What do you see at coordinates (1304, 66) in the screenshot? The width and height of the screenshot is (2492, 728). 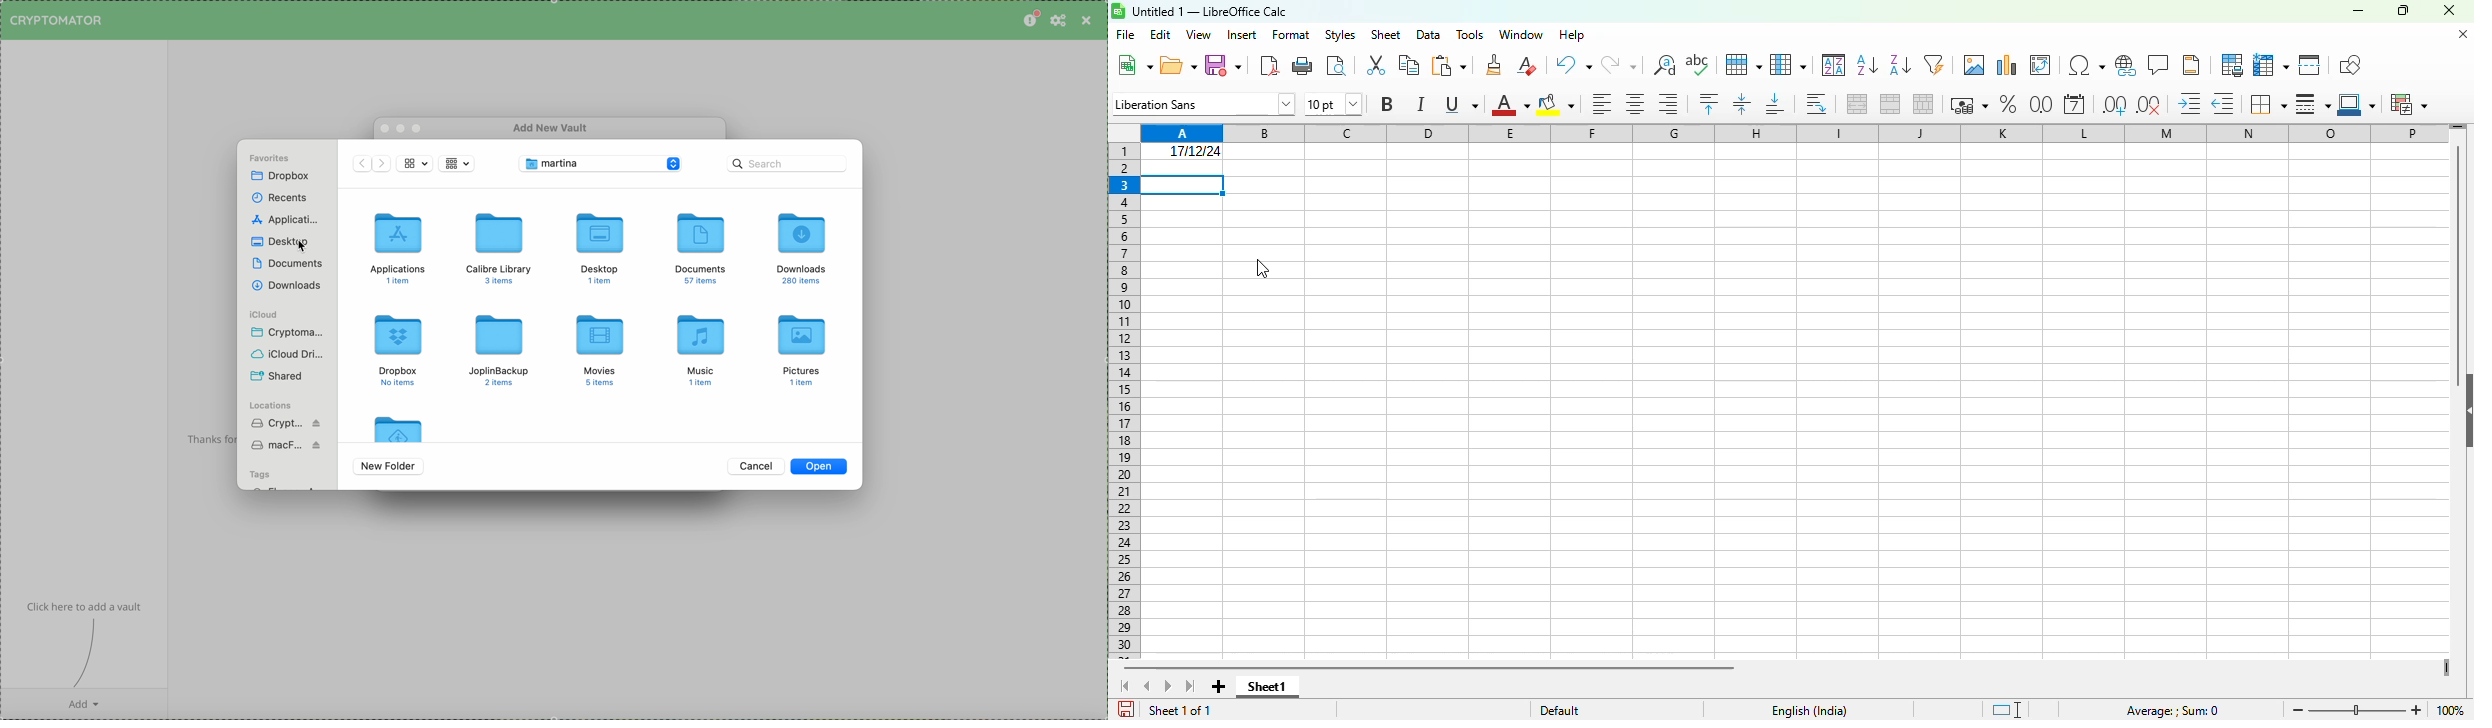 I see `print ` at bounding box center [1304, 66].